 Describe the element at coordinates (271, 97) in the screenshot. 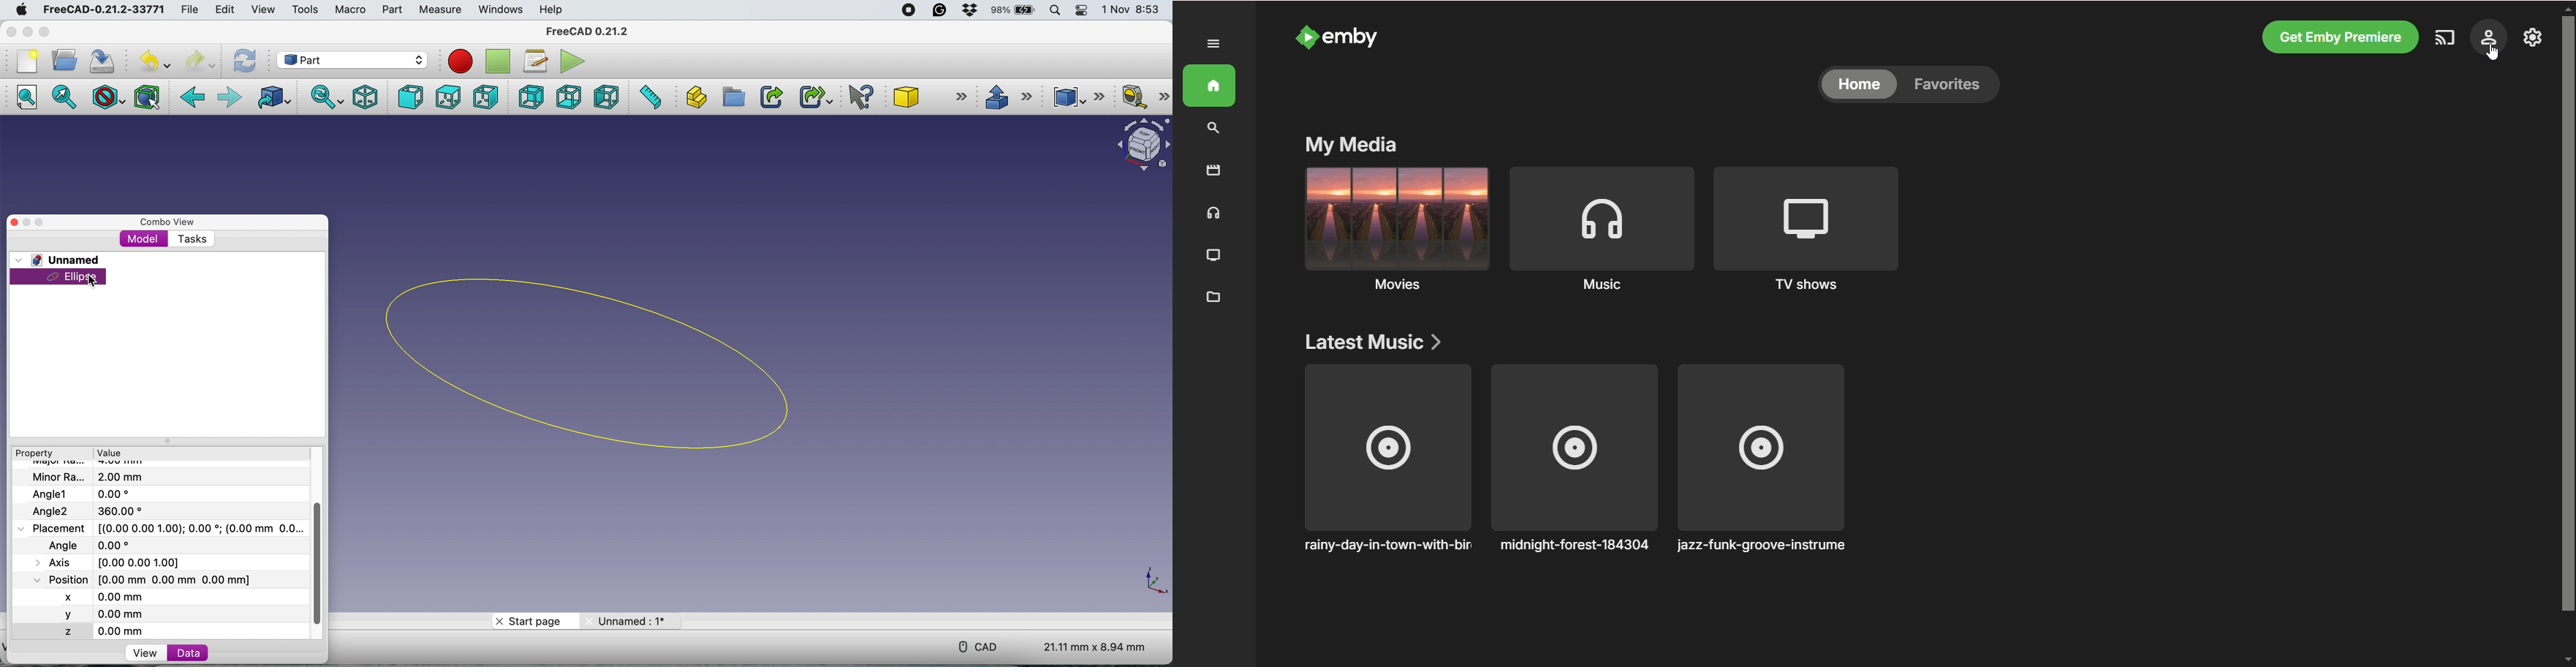

I see `go to linked object` at that location.